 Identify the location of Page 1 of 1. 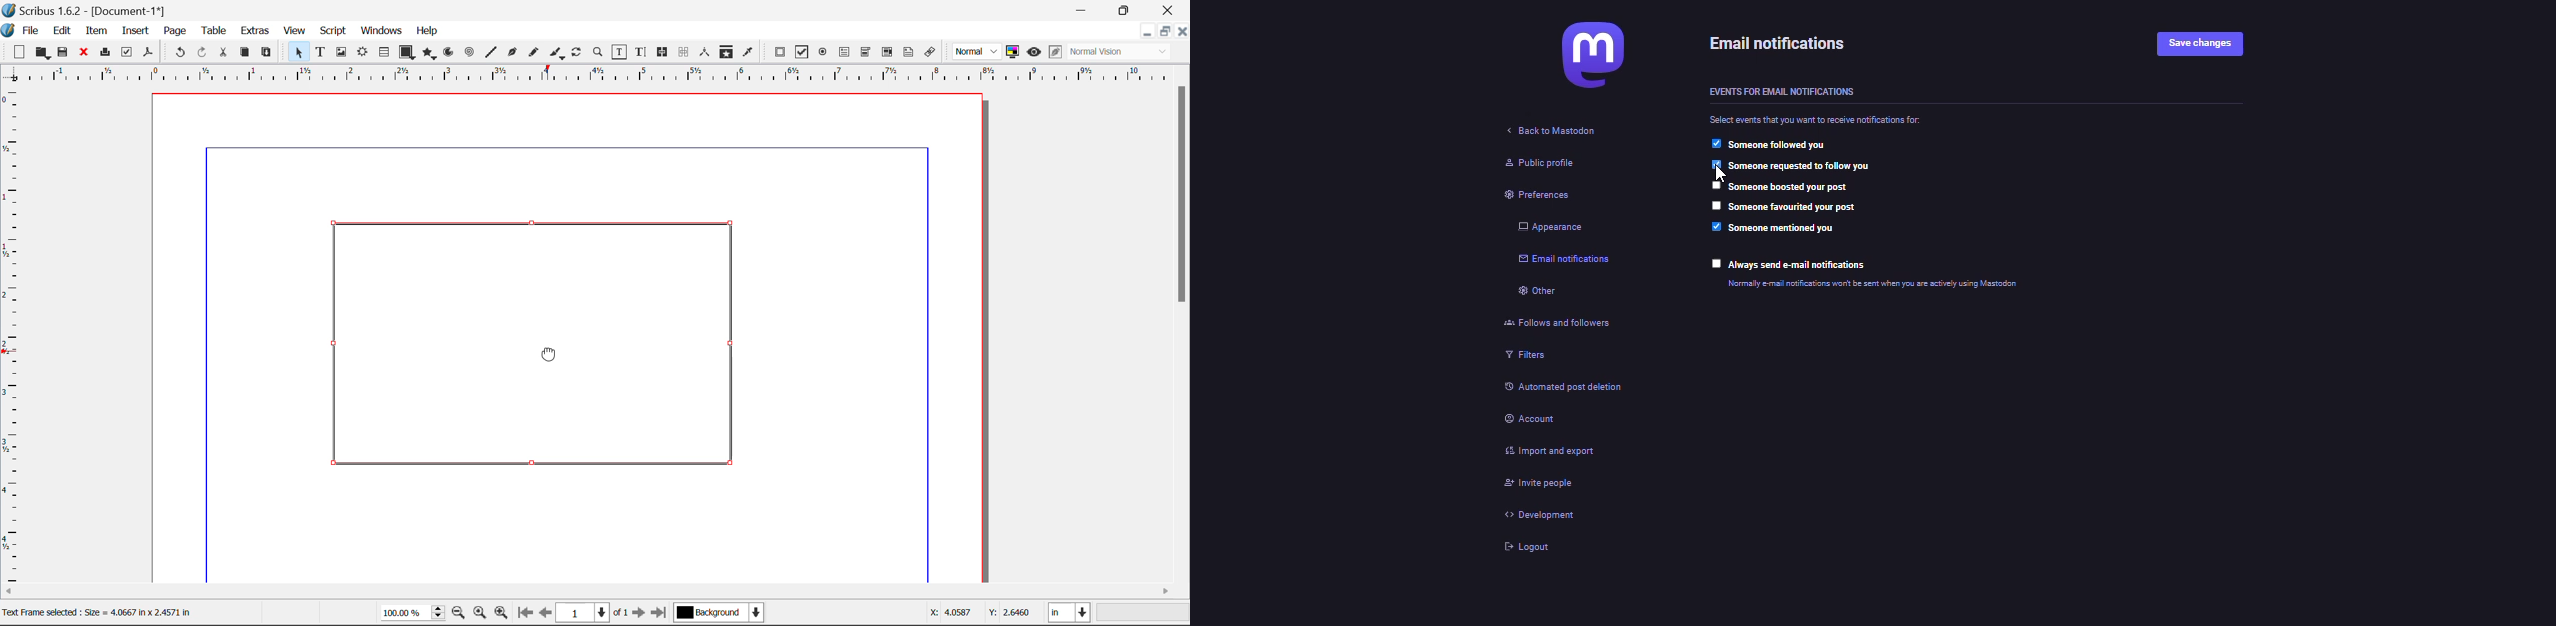
(594, 612).